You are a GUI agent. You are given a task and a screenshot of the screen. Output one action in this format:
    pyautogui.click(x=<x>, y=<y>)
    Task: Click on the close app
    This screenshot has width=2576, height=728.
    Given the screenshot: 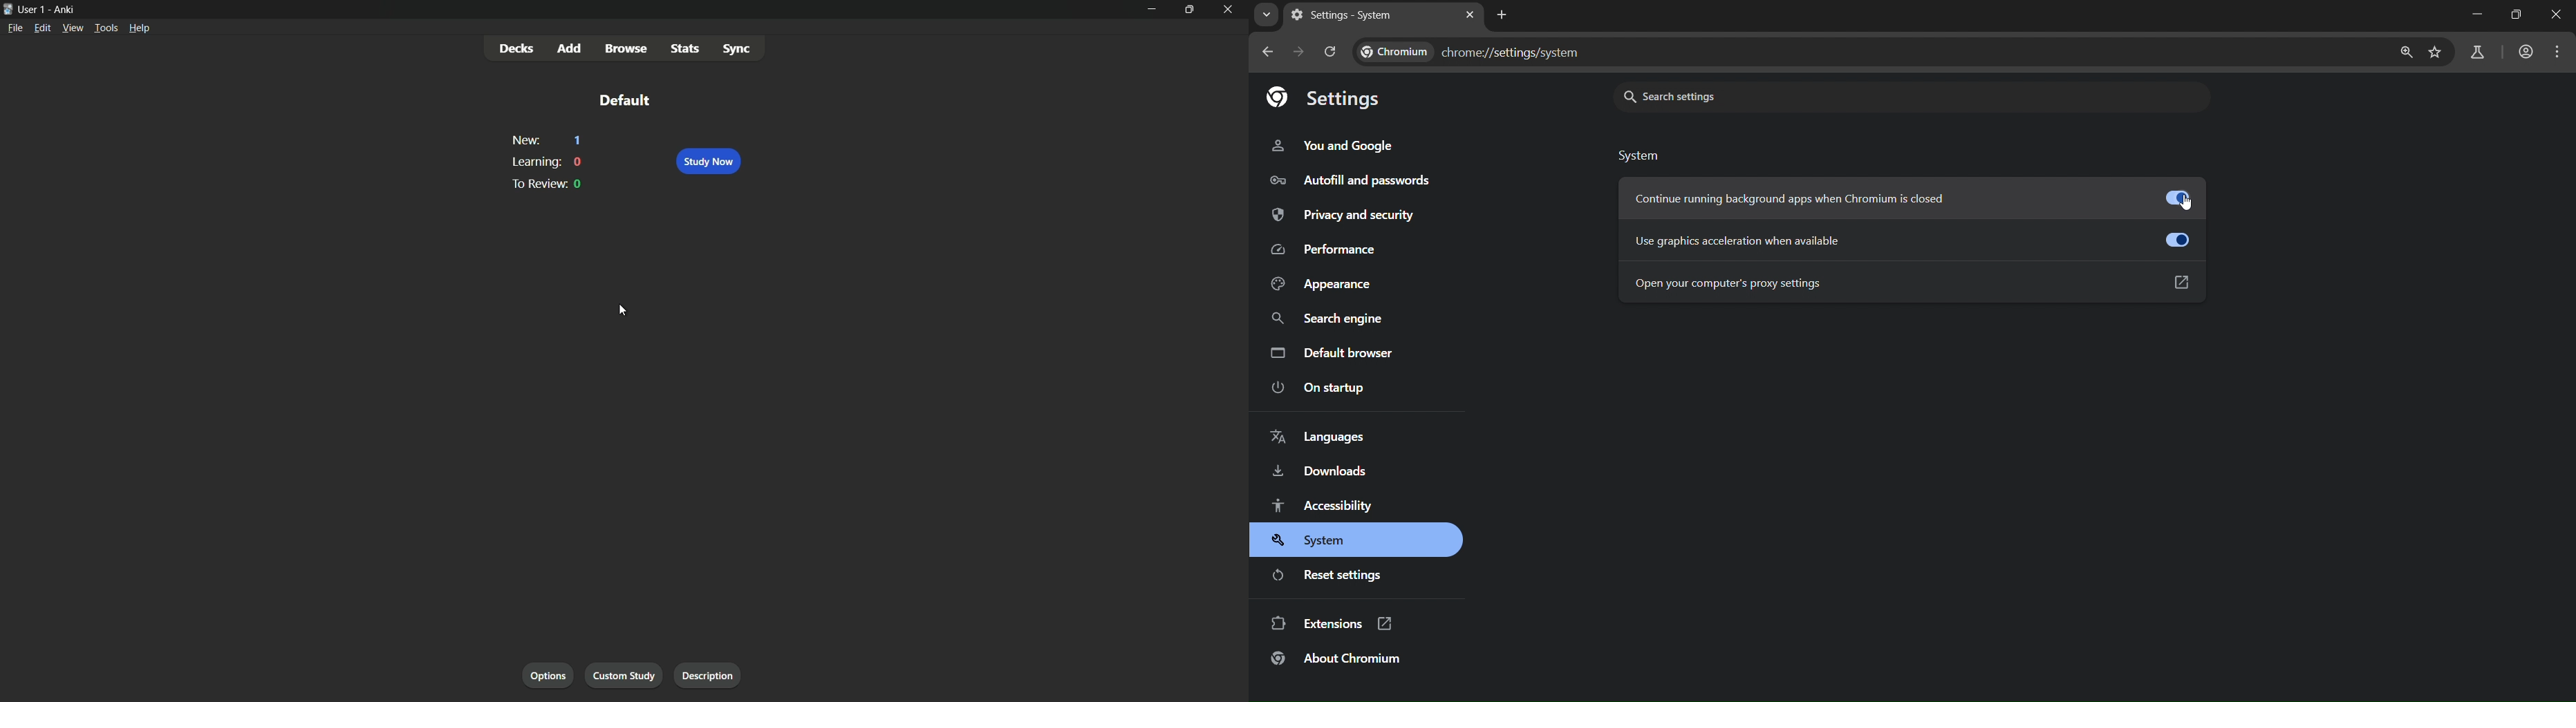 What is the action you would take?
    pyautogui.click(x=1230, y=10)
    